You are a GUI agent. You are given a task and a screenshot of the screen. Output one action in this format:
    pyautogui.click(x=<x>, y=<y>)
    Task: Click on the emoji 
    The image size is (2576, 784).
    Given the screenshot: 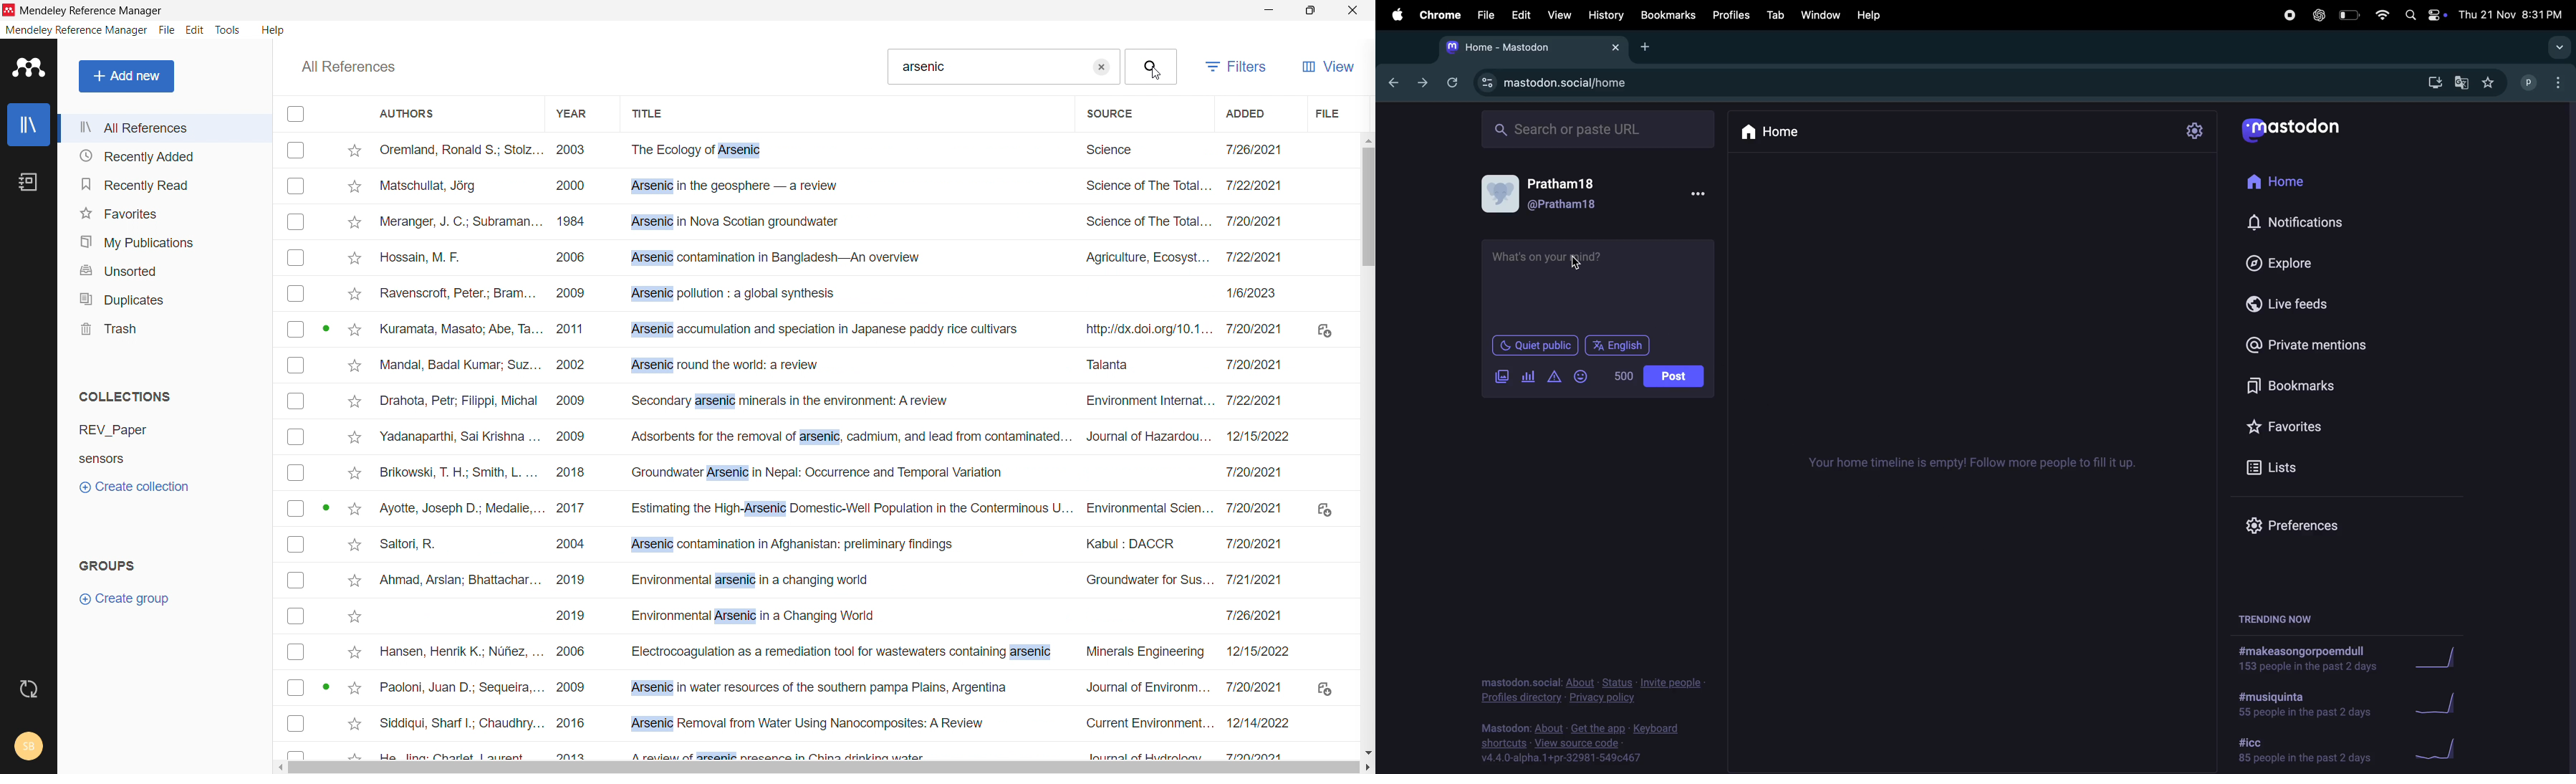 What is the action you would take?
    pyautogui.click(x=1583, y=376)
    